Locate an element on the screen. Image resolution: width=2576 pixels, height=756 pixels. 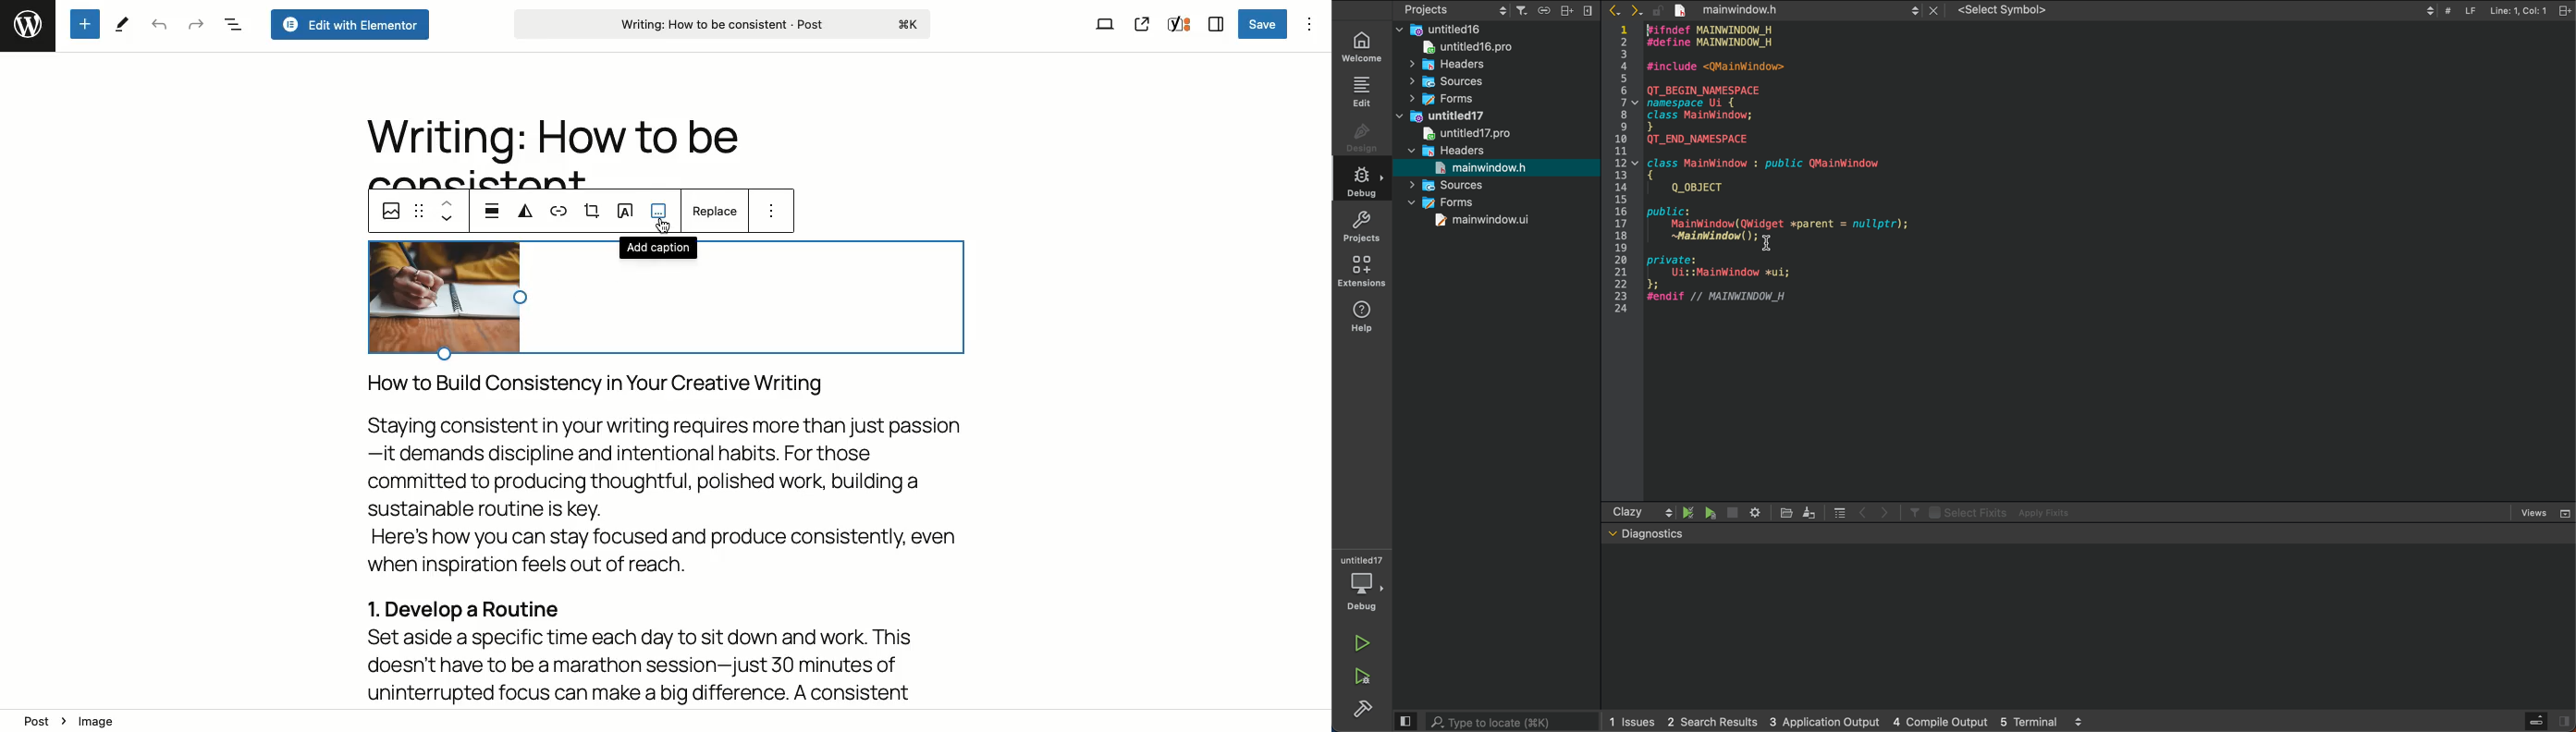
settings is located at coordinates (1754, 511).